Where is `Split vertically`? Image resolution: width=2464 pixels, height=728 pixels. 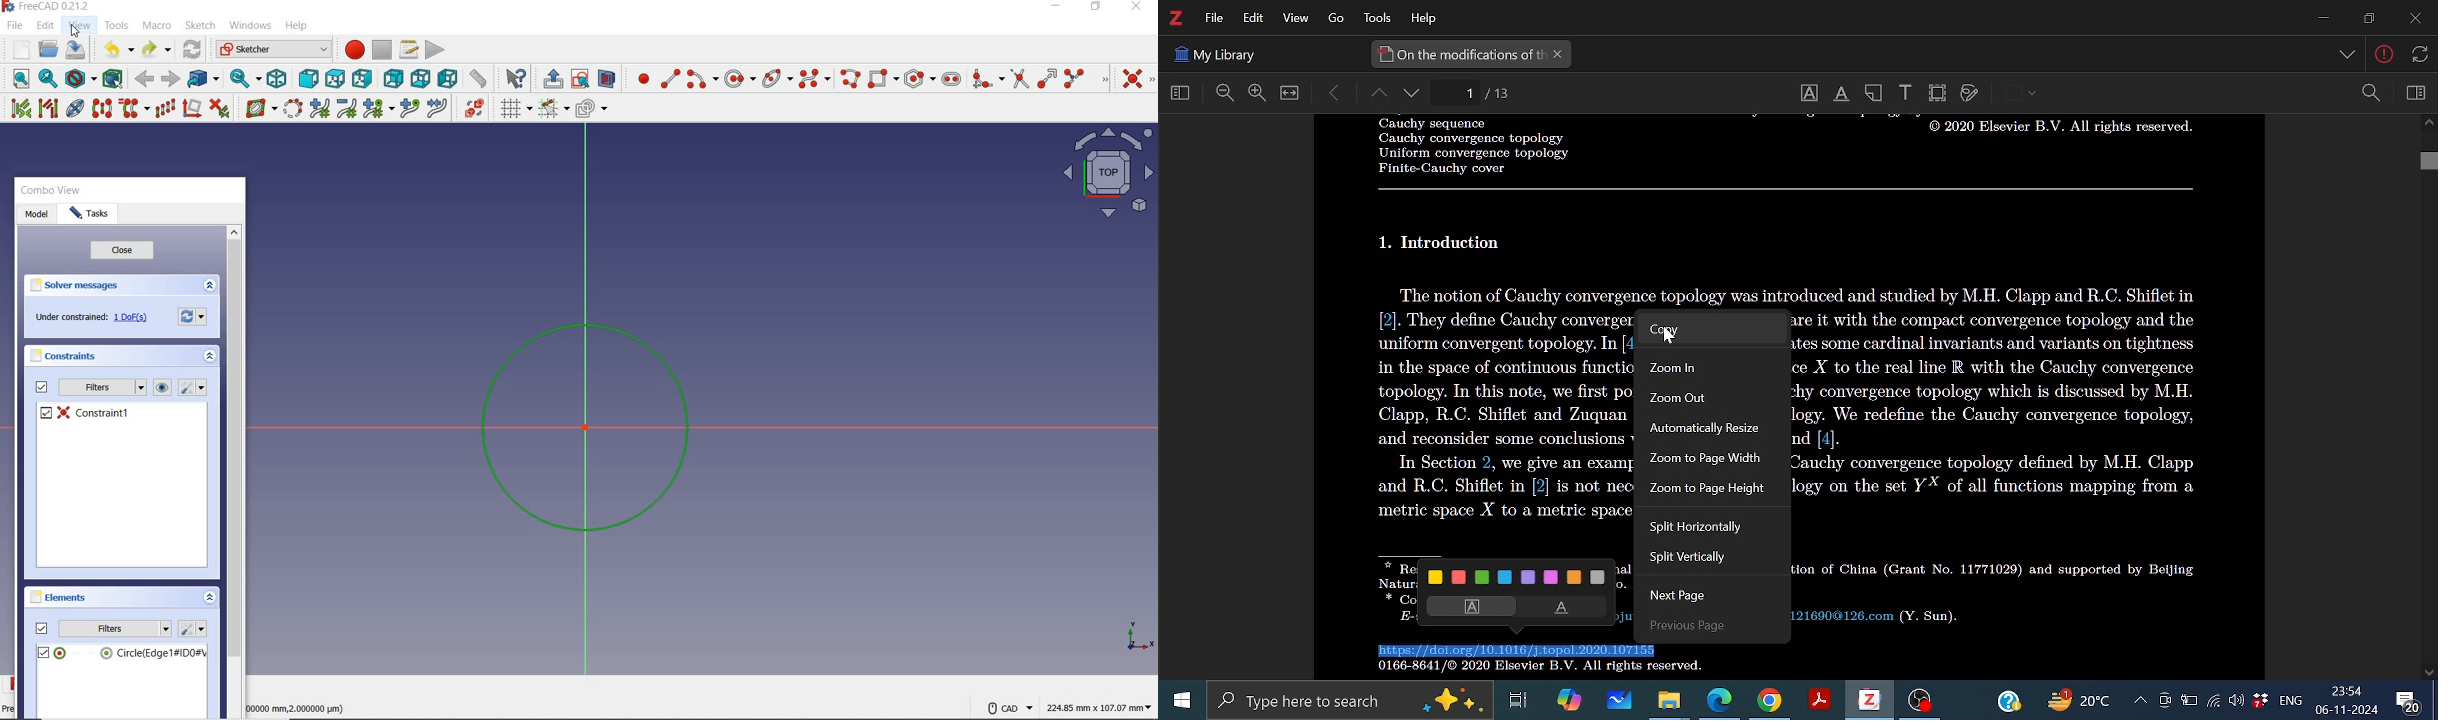 Split vertically is located at coordinates (1700, 559).